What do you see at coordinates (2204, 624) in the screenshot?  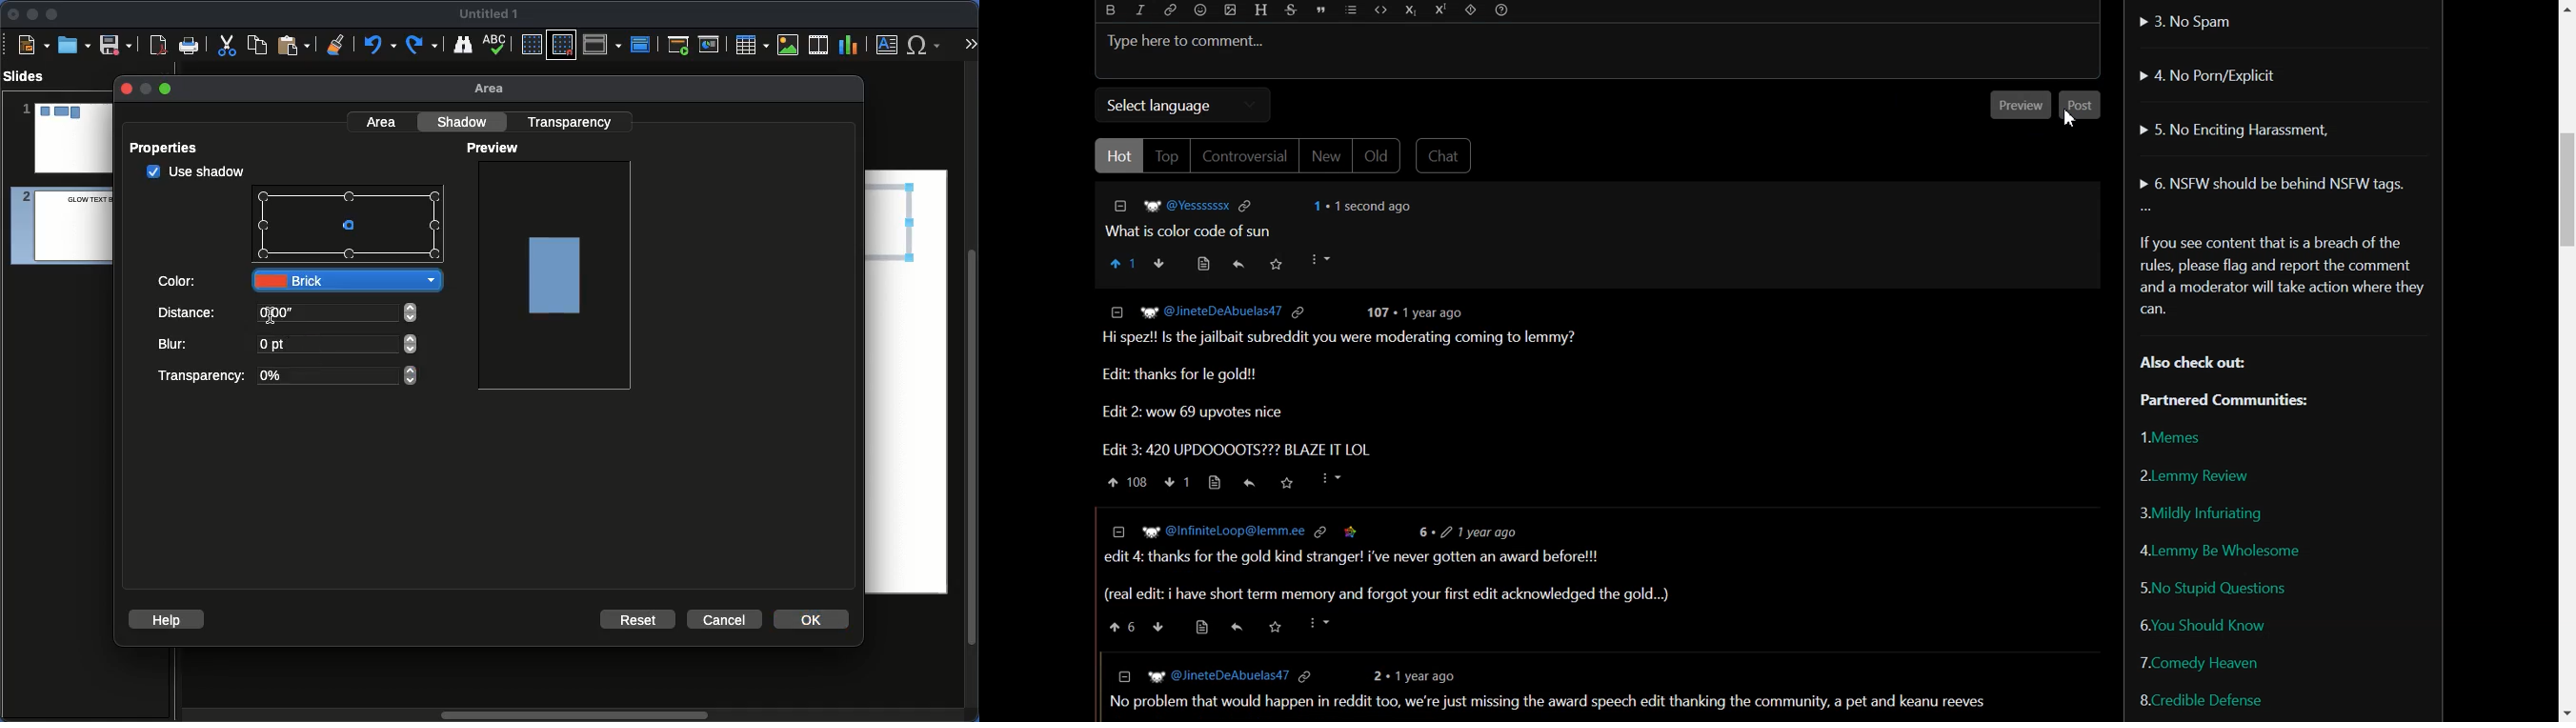 I see `You Should Know` at bounding box center [2204, 624].